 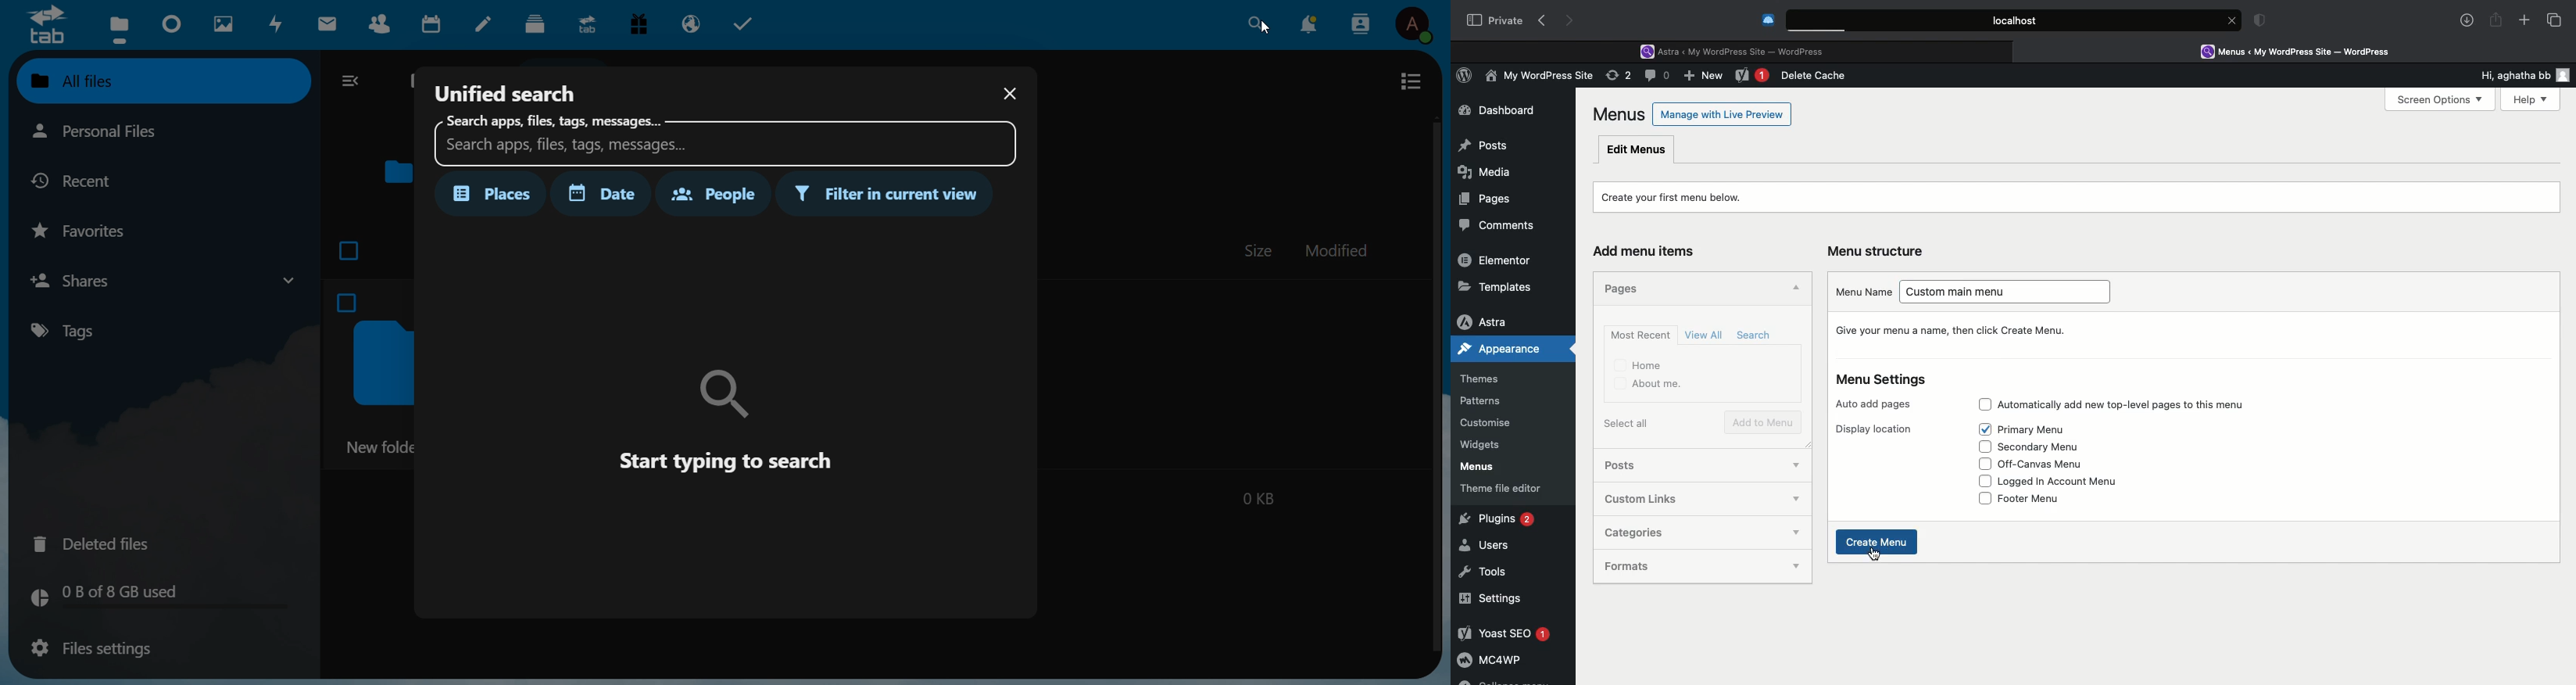 What do you see at coordinates (118, 28) in the screenshot?
I see `files` at bounding box center [118, 28].